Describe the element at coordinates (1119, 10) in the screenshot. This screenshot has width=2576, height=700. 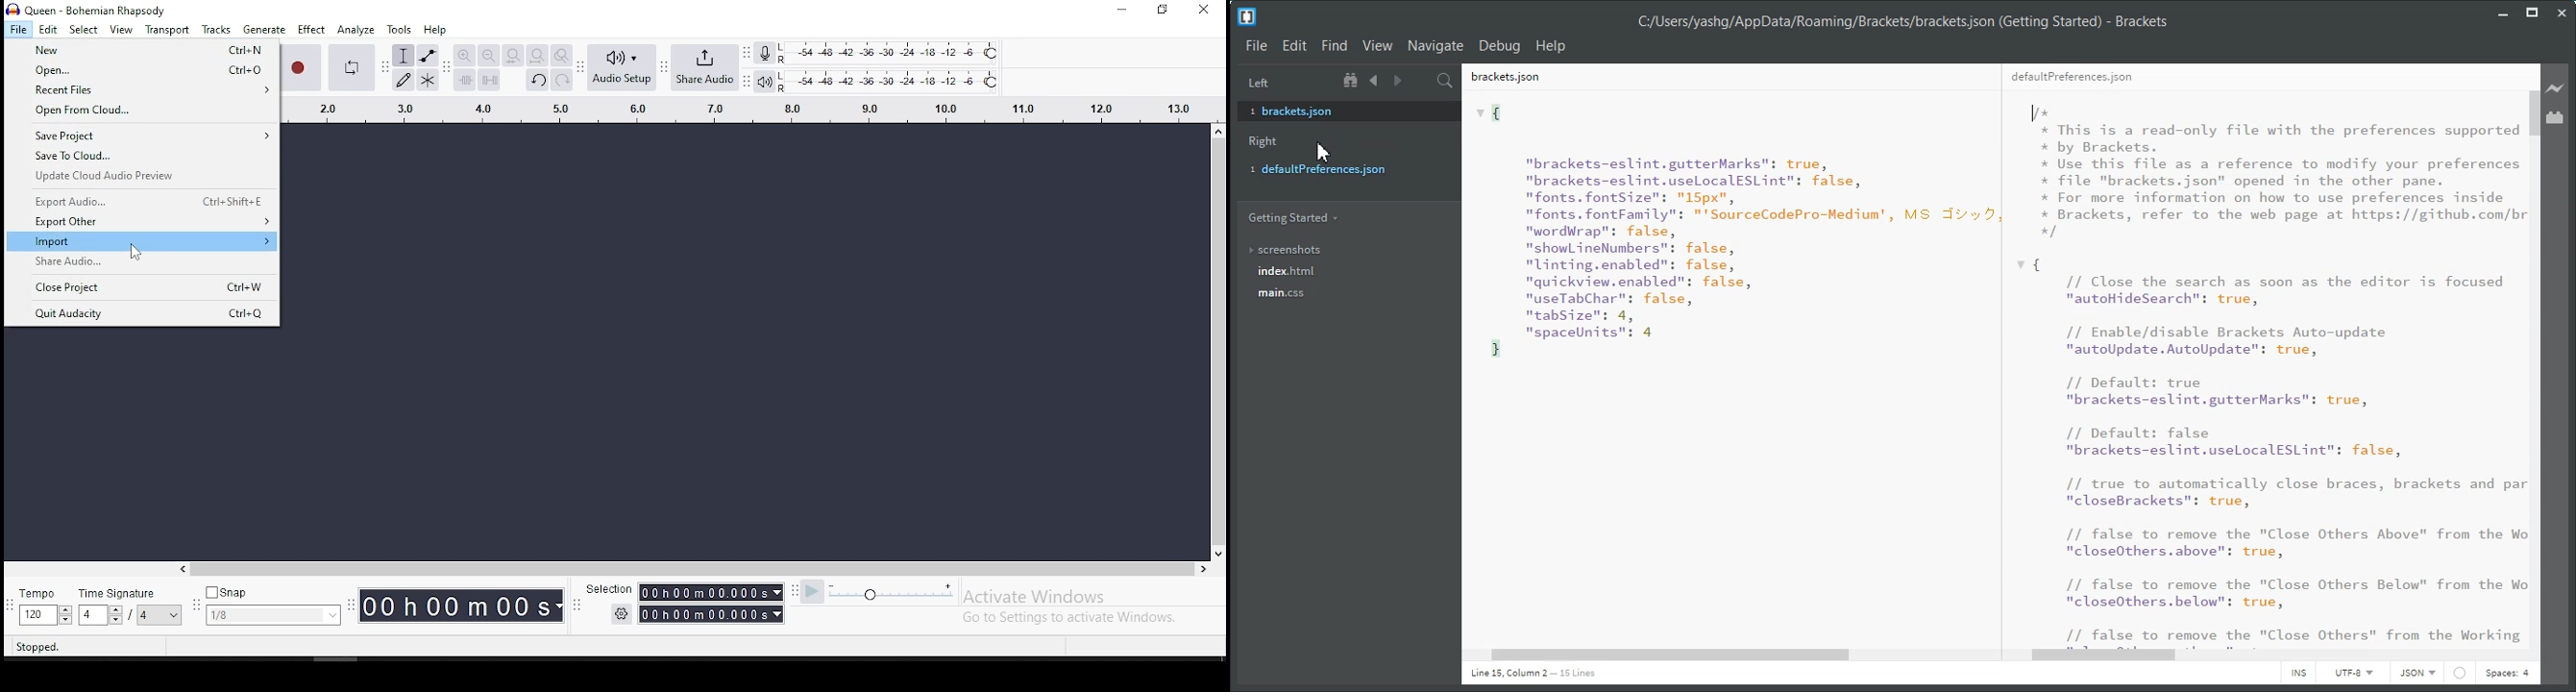
I see `minimize` at that location.